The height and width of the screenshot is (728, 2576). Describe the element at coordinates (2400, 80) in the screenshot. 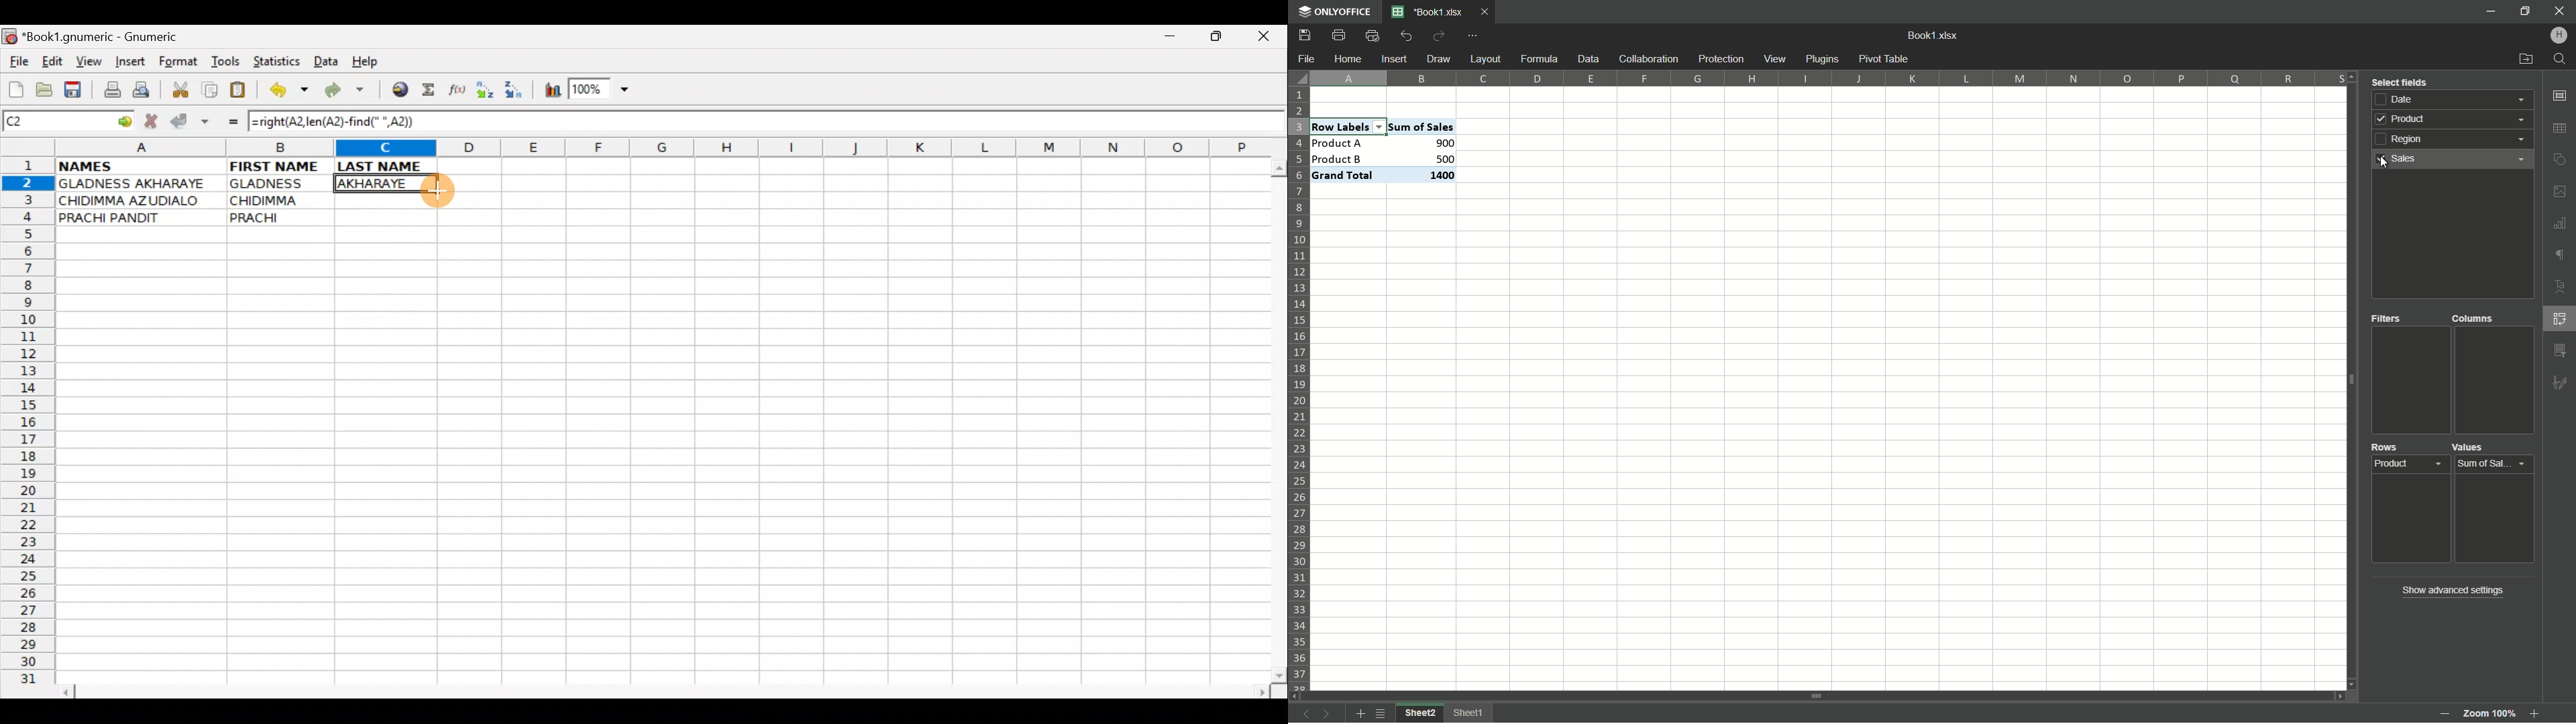

I see `Select fields` at that location.